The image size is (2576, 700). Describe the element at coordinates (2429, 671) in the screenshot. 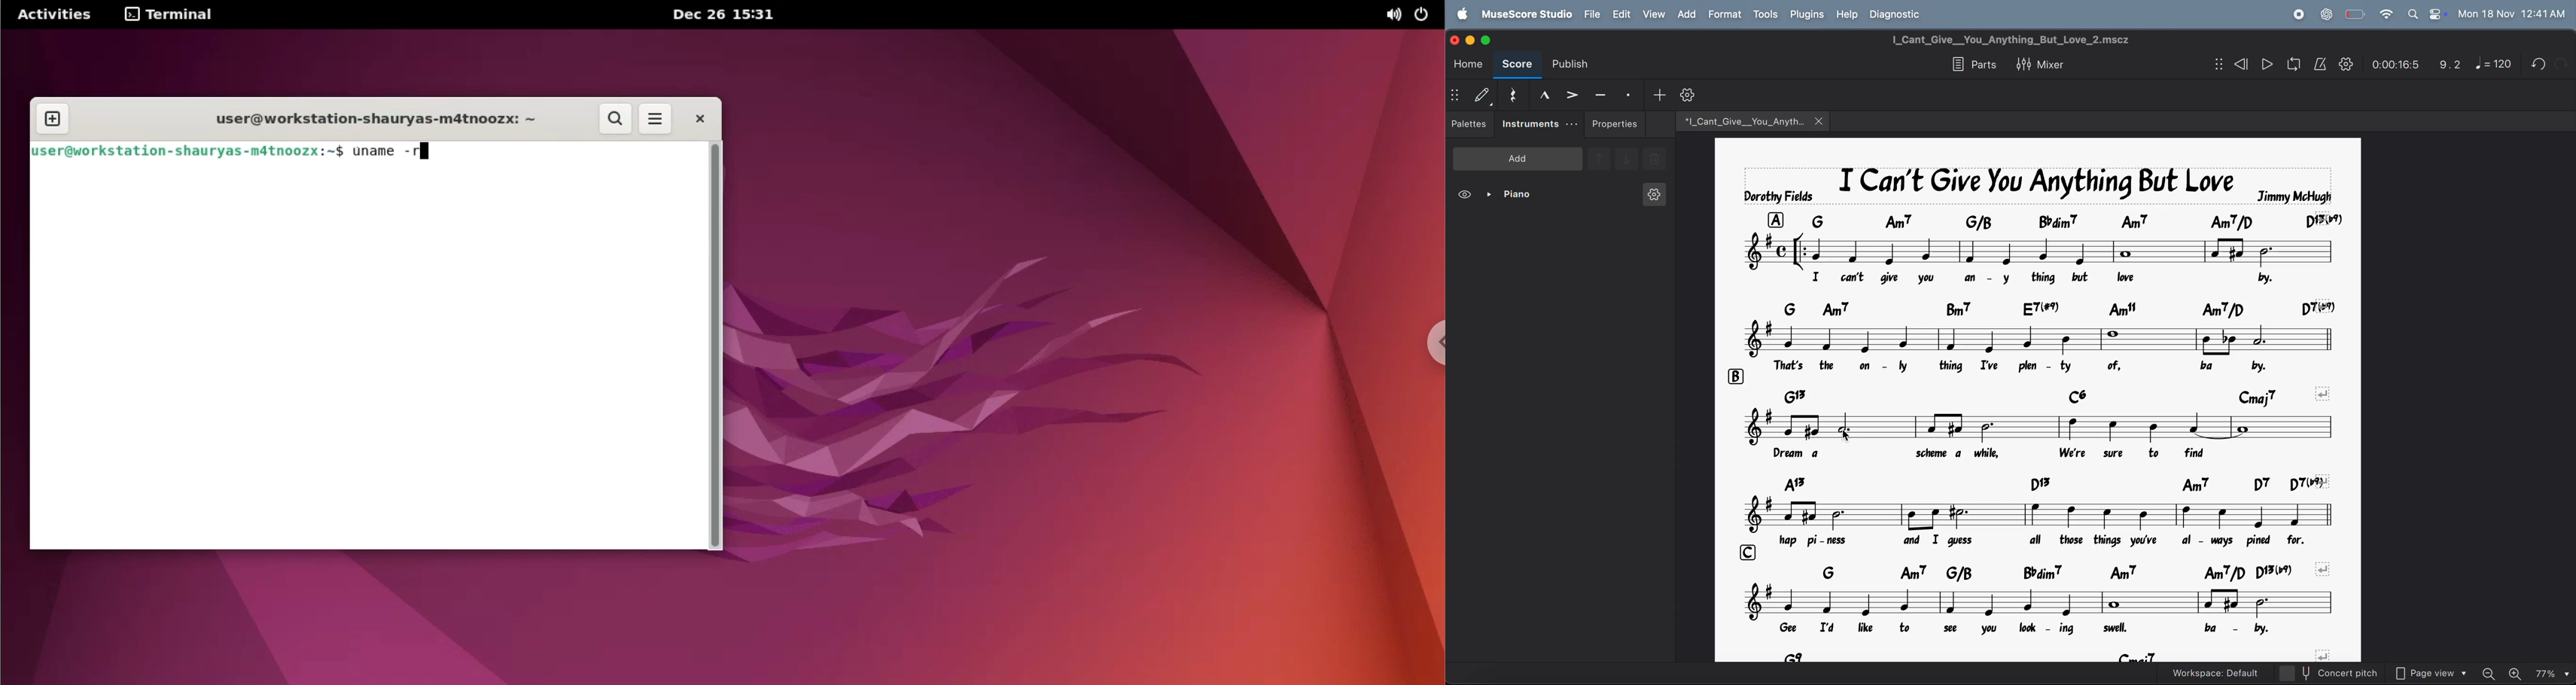

I see `page view` at that location.